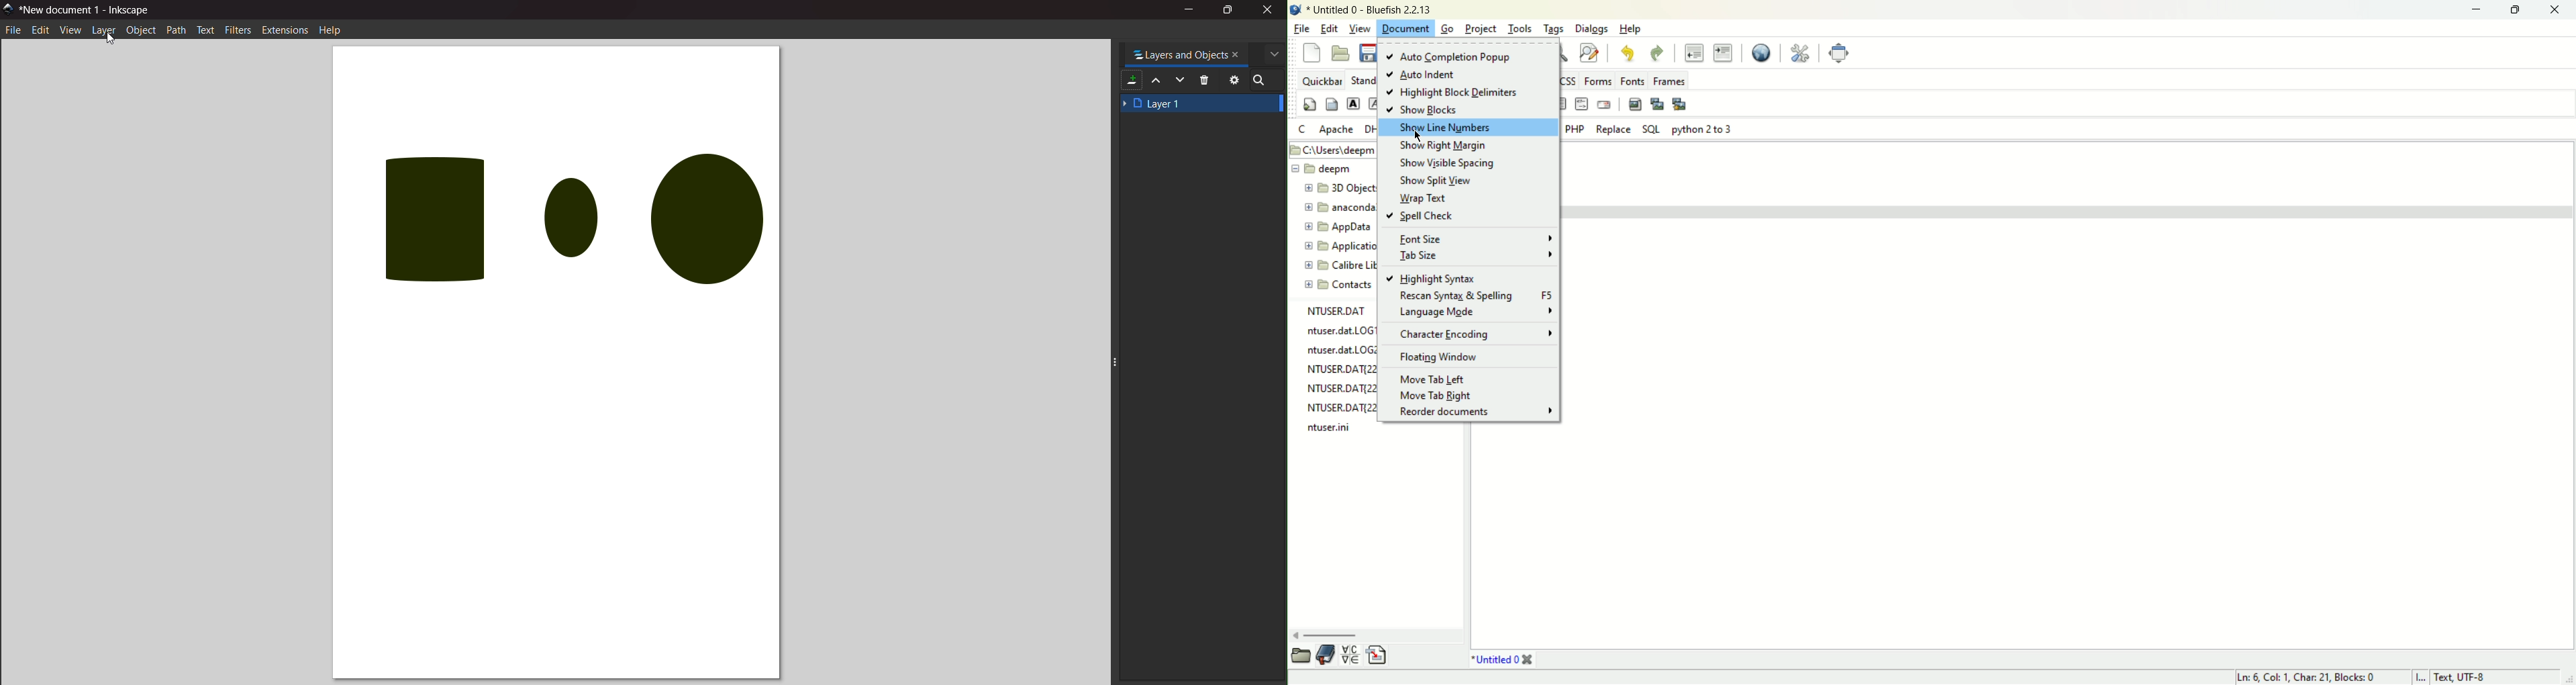 The width and height of the screenshot is (2576, 700). I want to click on bookmark, so click(1325, 655).